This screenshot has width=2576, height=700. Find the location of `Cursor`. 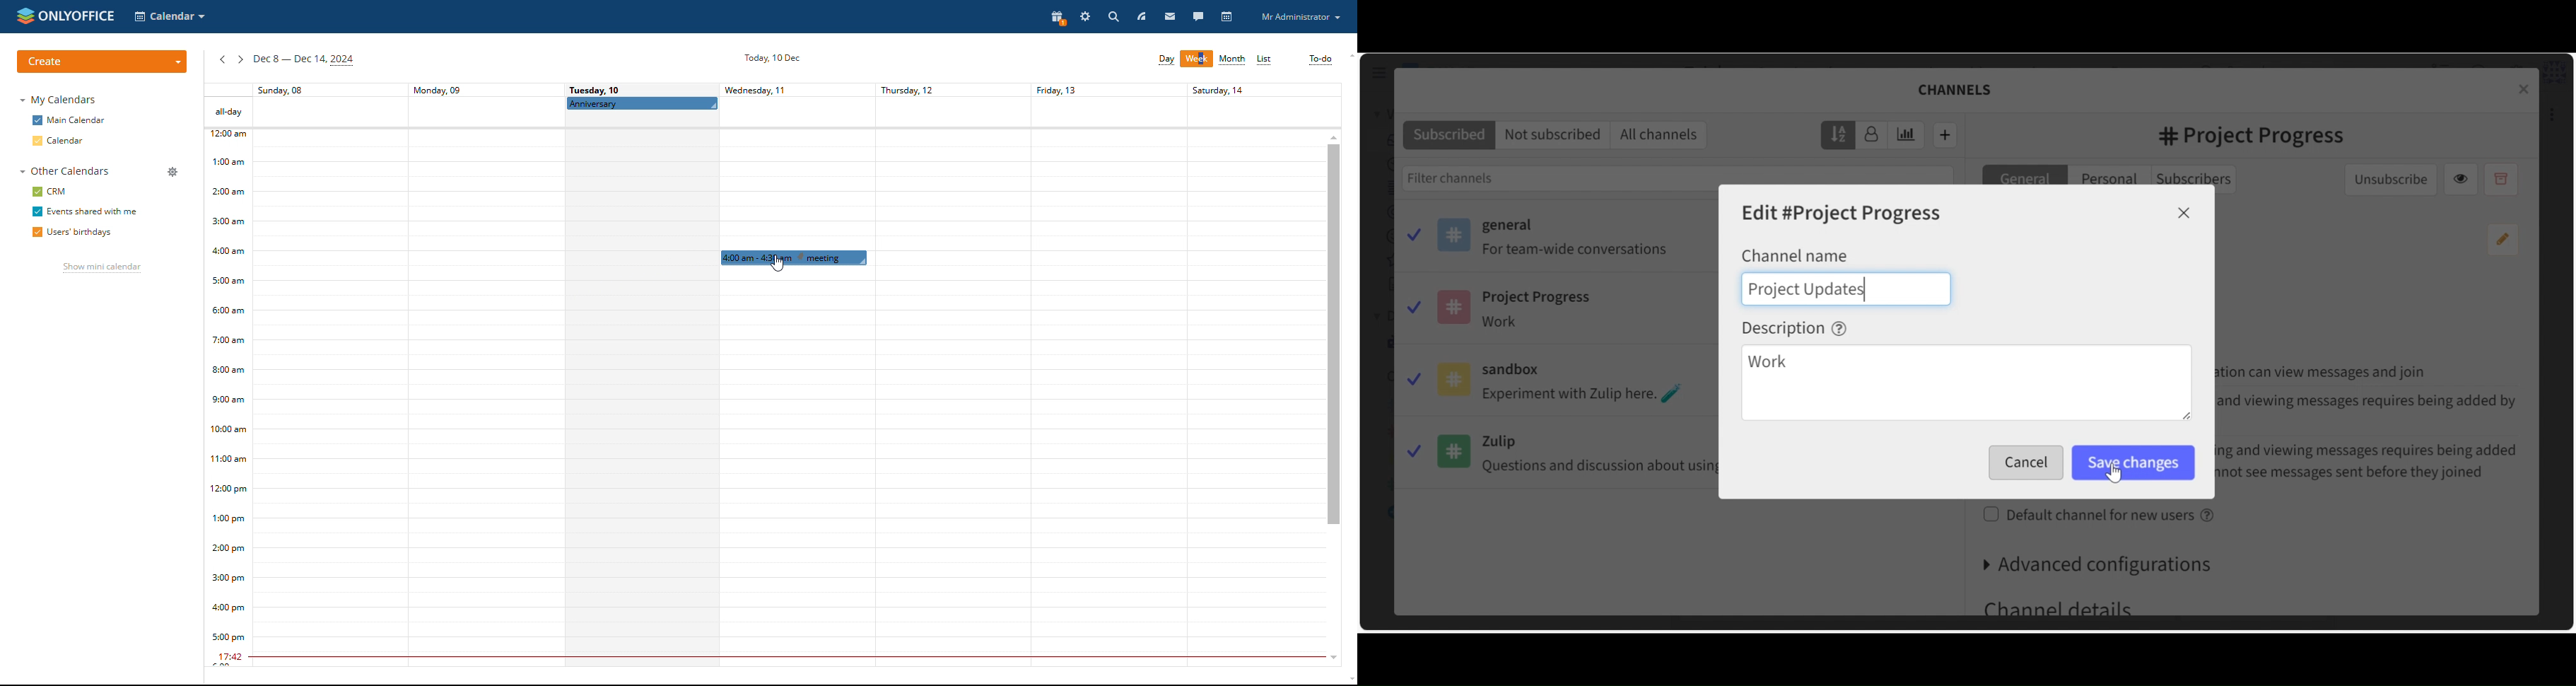

Cursor is located at coordinates (2117, 473).